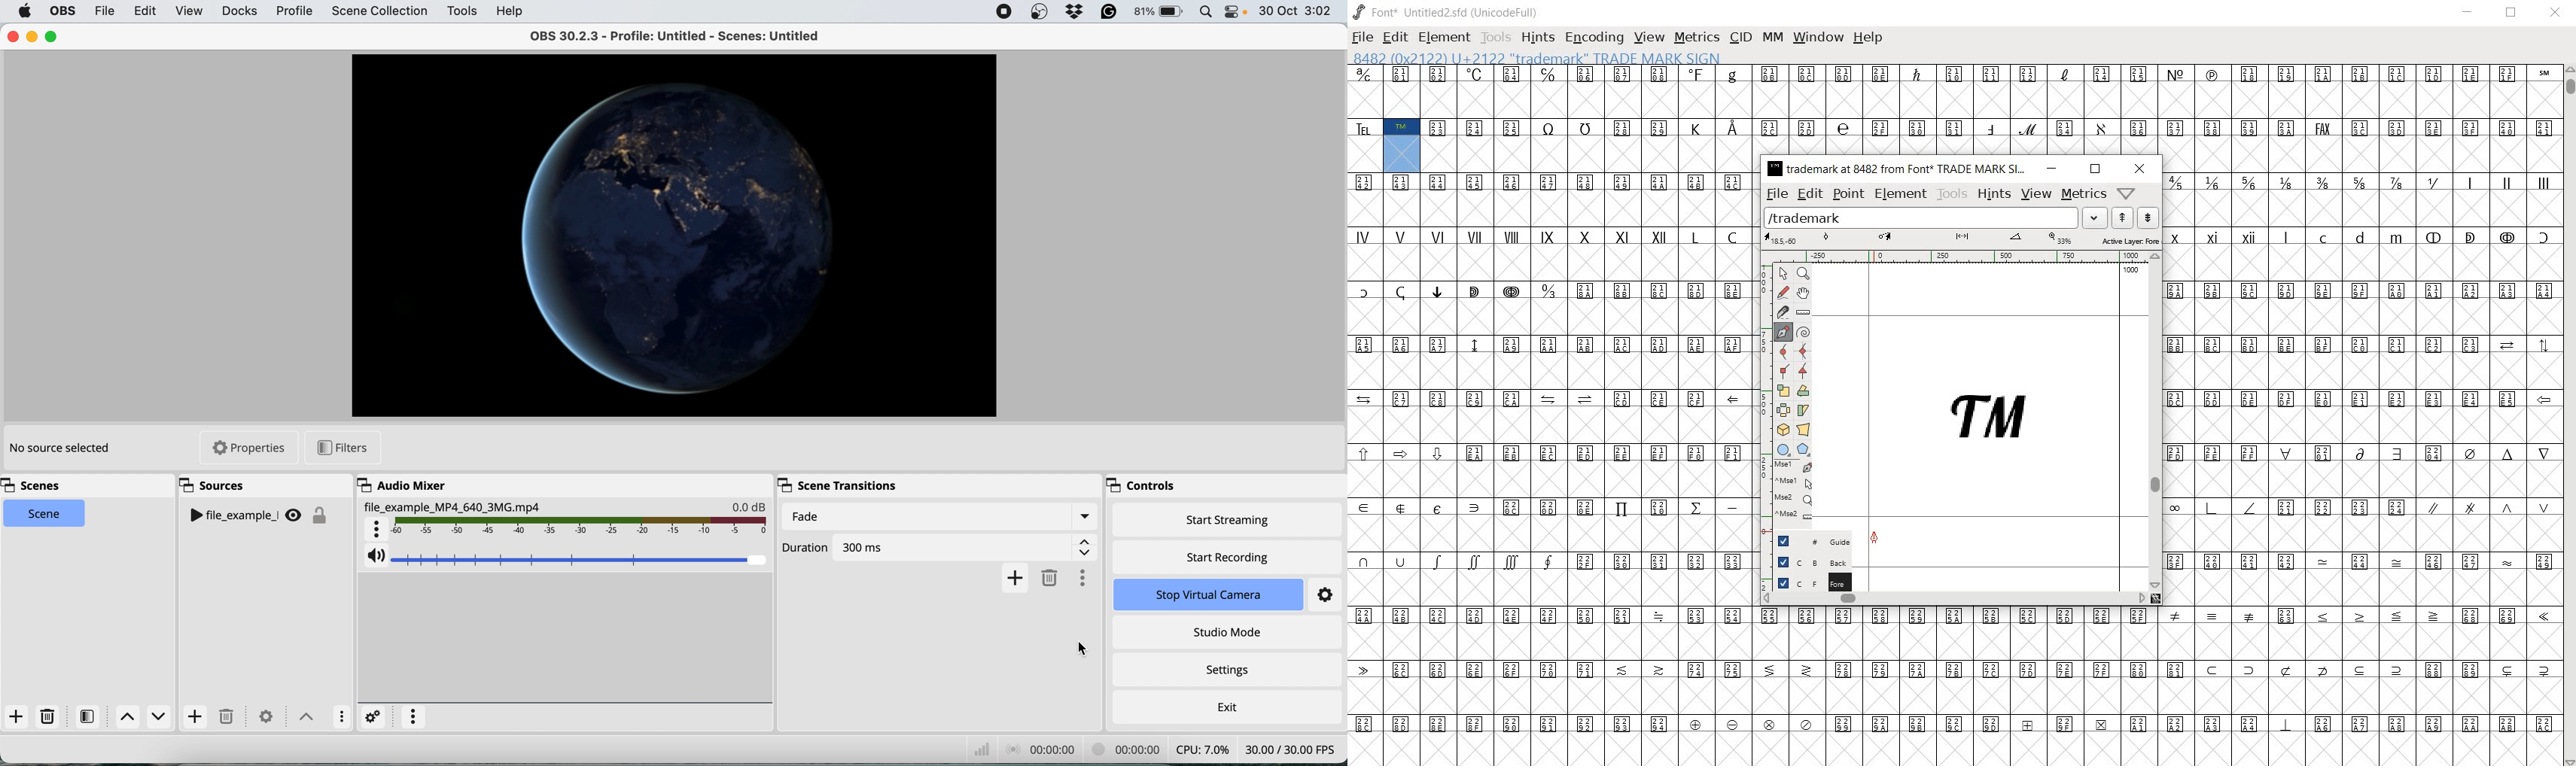 The height and width of the screenshot is (784, 2576). What do you see at coordinates (412, 714) in the screenshot?
I see `more options` at bounding box center [412, 714].